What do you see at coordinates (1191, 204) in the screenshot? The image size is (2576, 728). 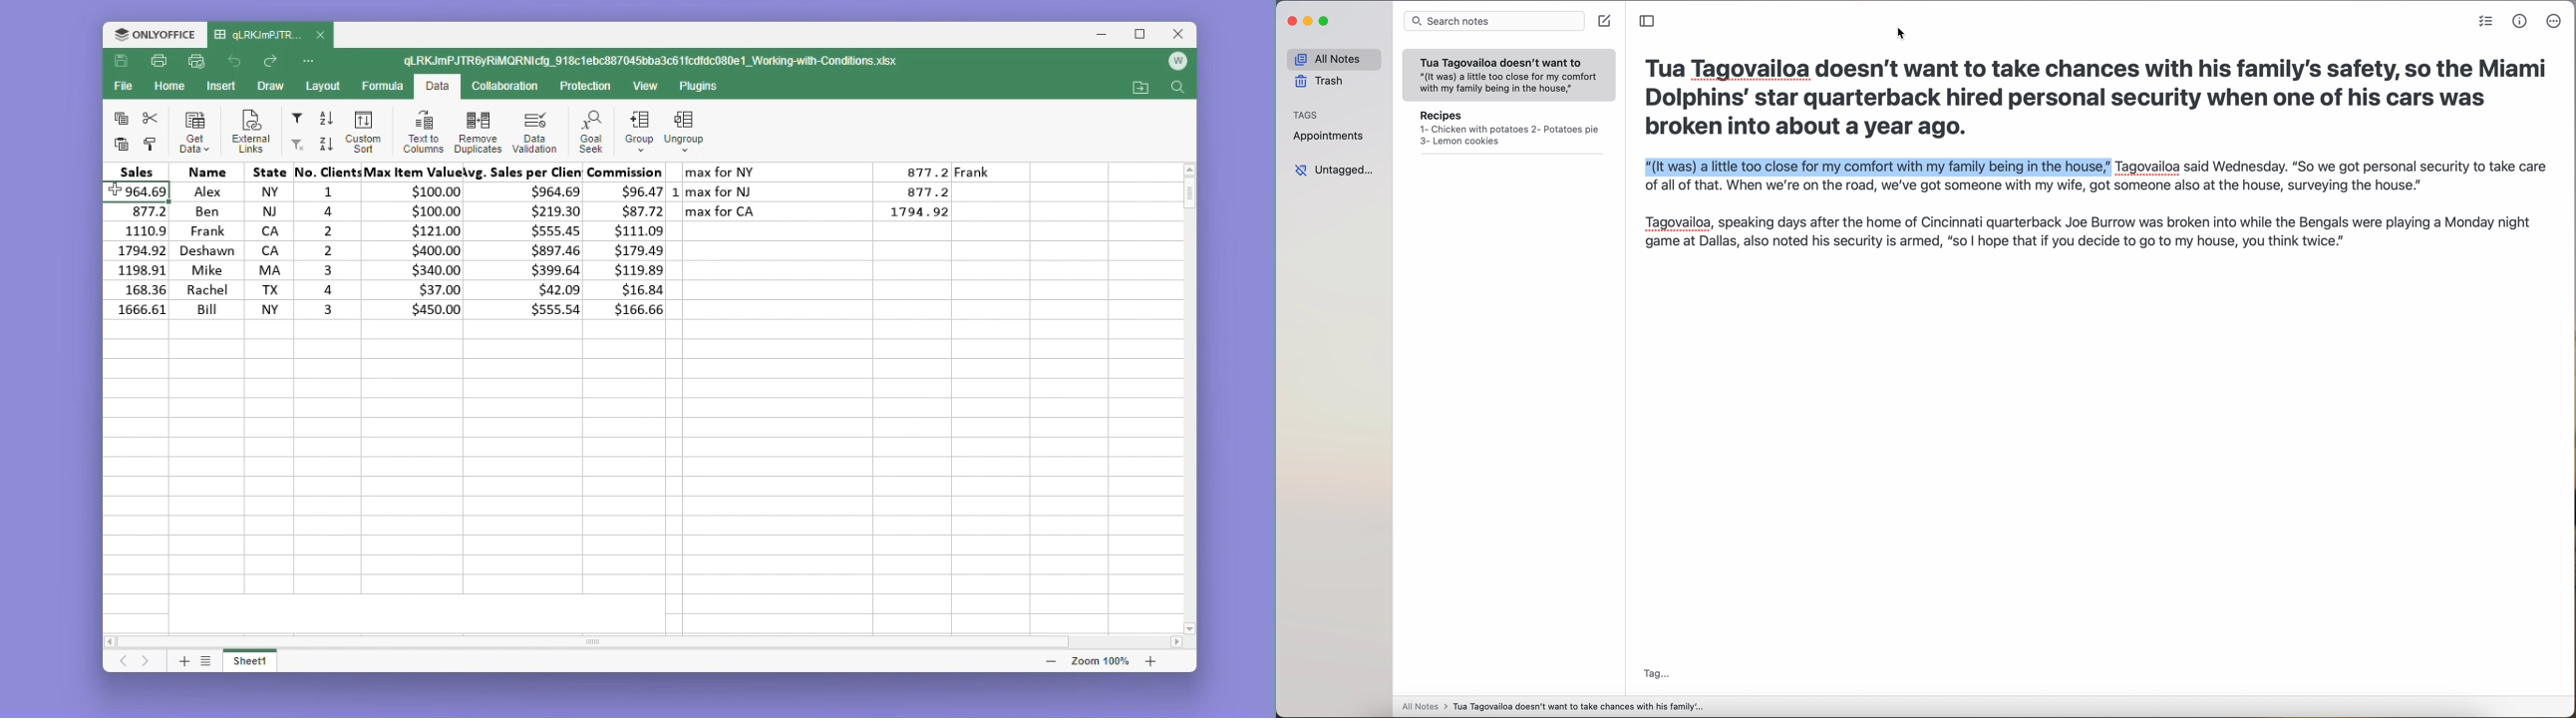 I see `Vertical scroll bar` at bounding box center [1191, 204].